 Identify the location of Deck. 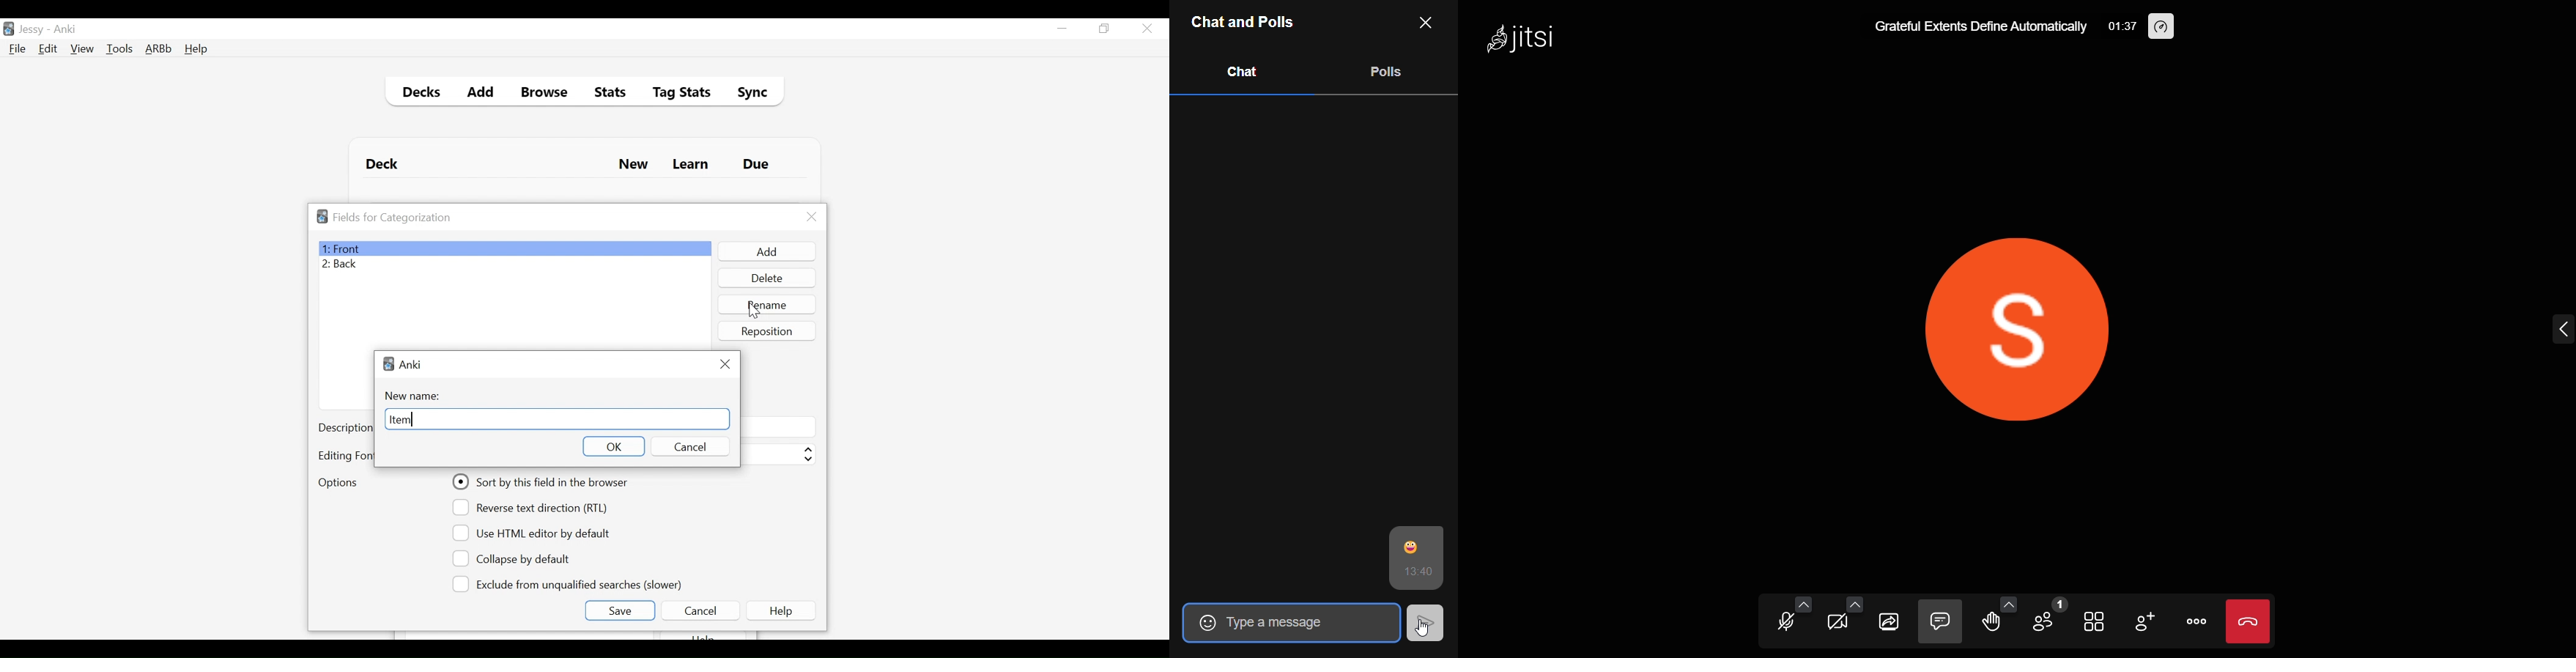
(385, 164).